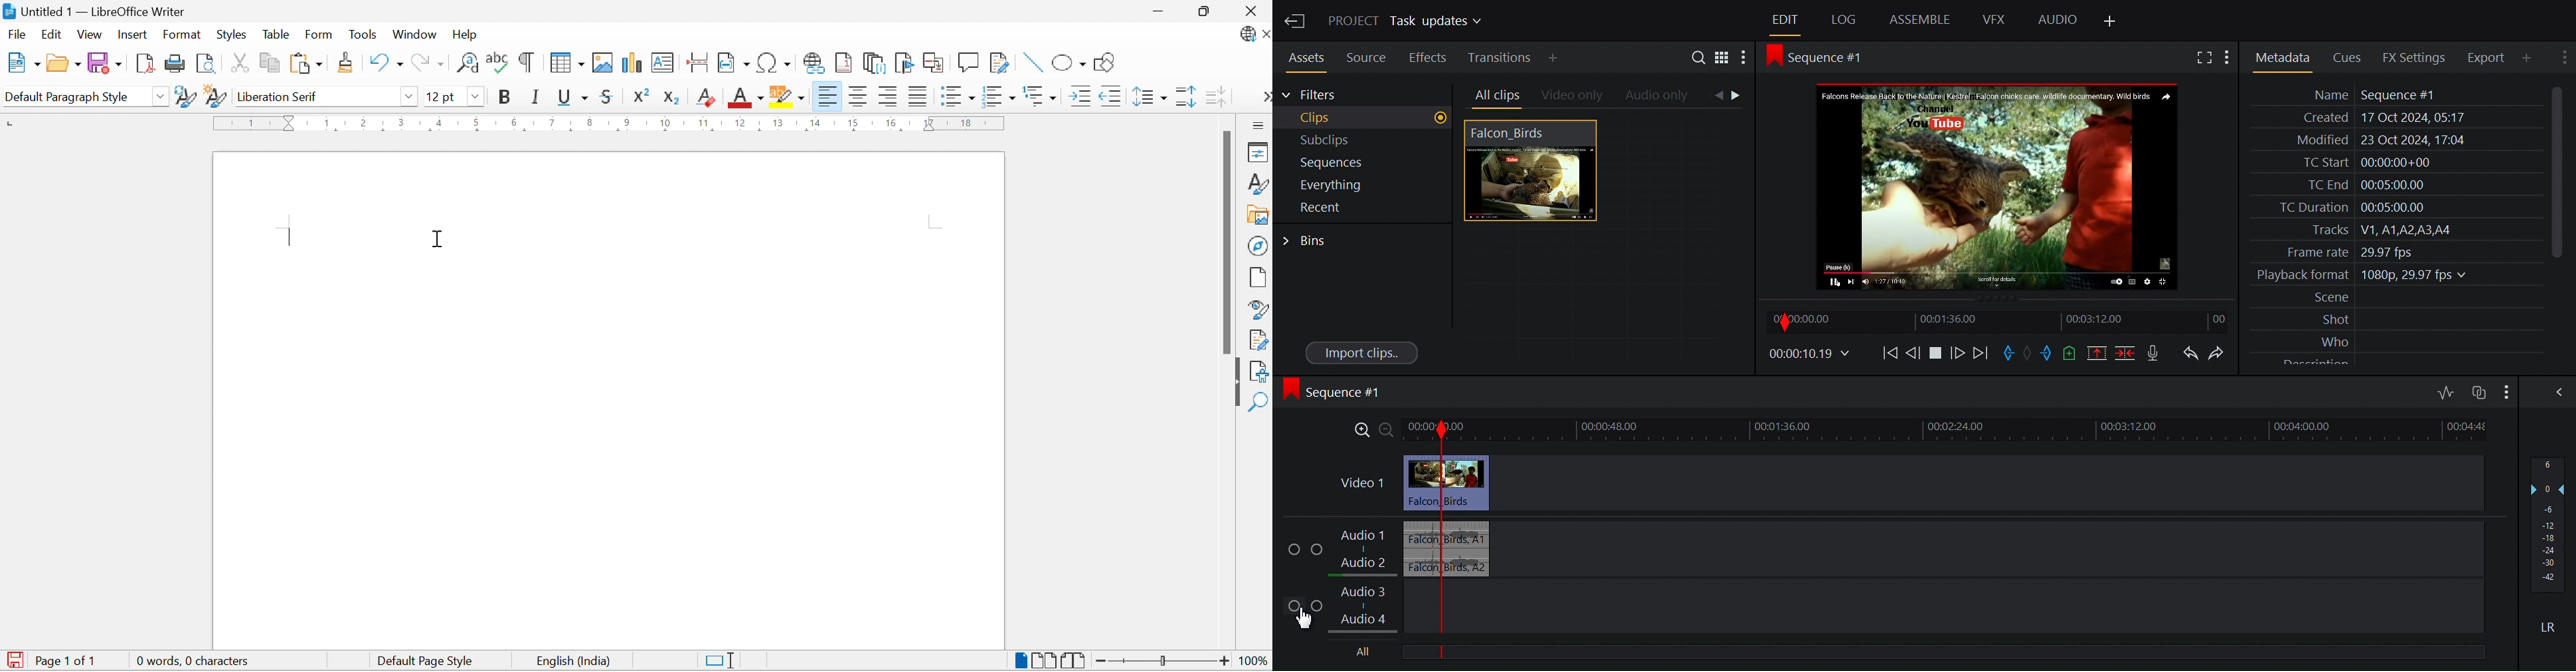  Describe the element at coordinates (2395, 208) in the screenshot. I see `TC Duration` at that location.